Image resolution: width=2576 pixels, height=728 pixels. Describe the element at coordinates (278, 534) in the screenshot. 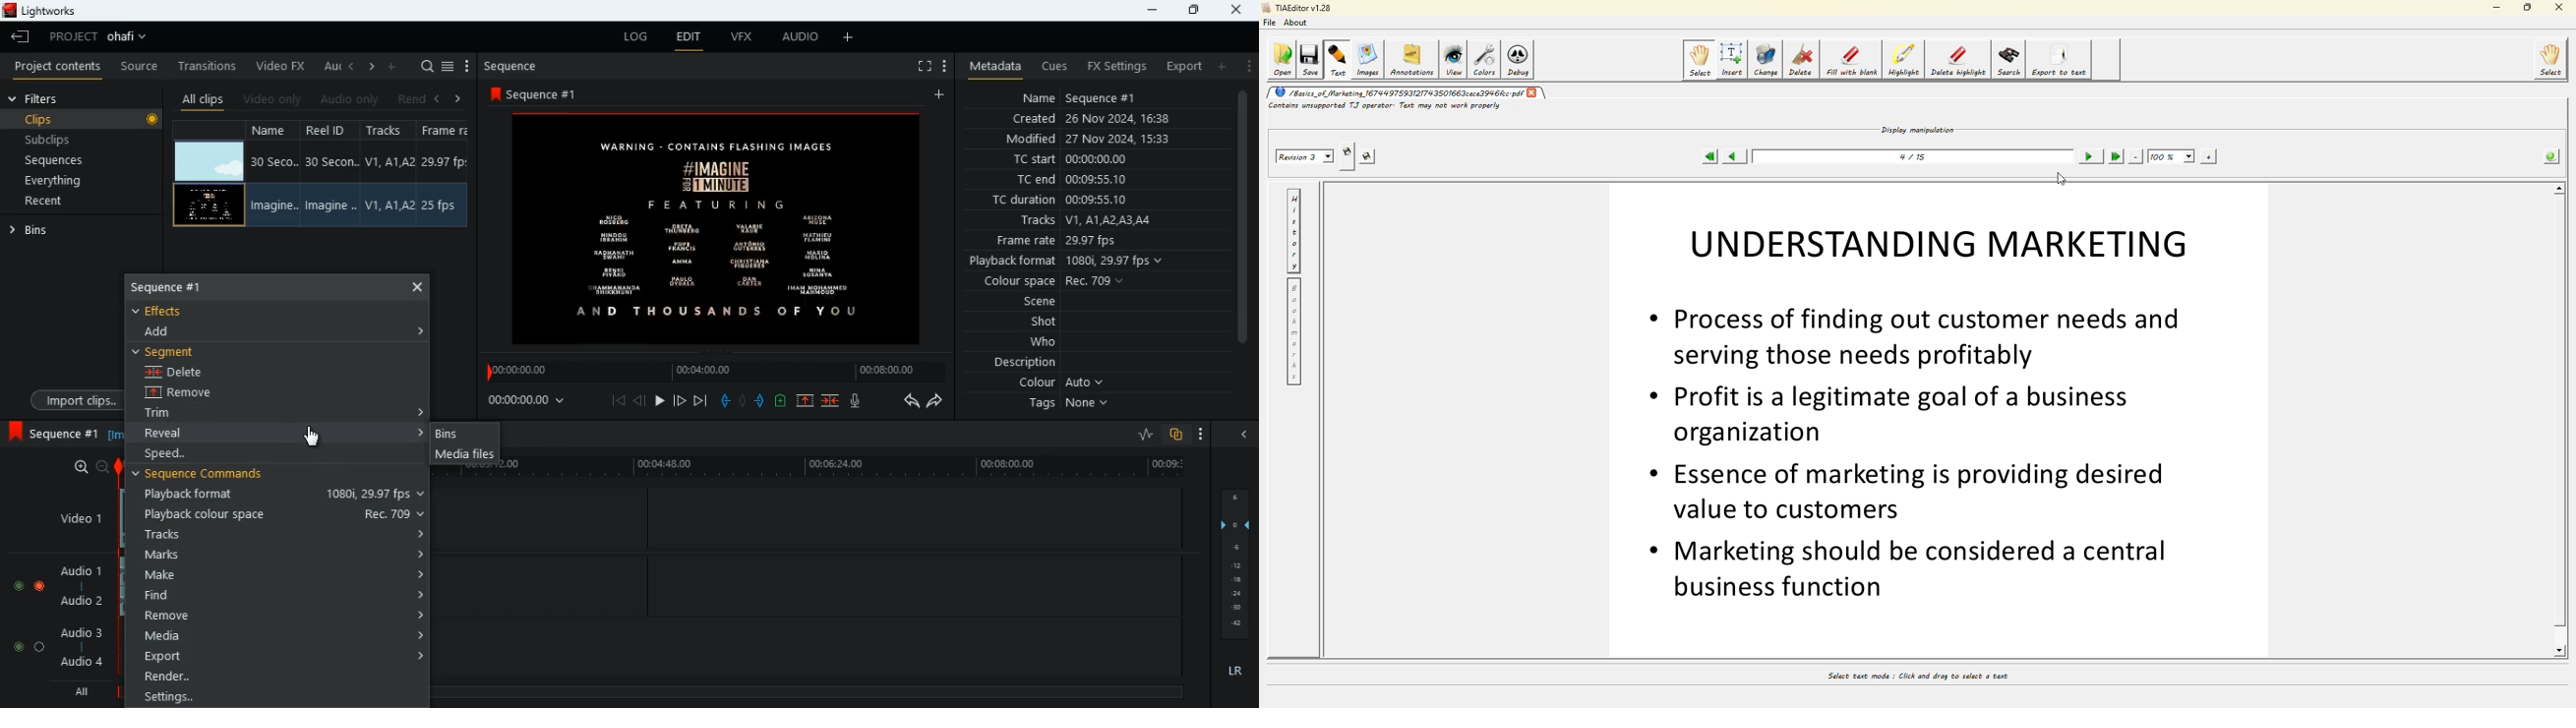

I see `tracks` at that location.